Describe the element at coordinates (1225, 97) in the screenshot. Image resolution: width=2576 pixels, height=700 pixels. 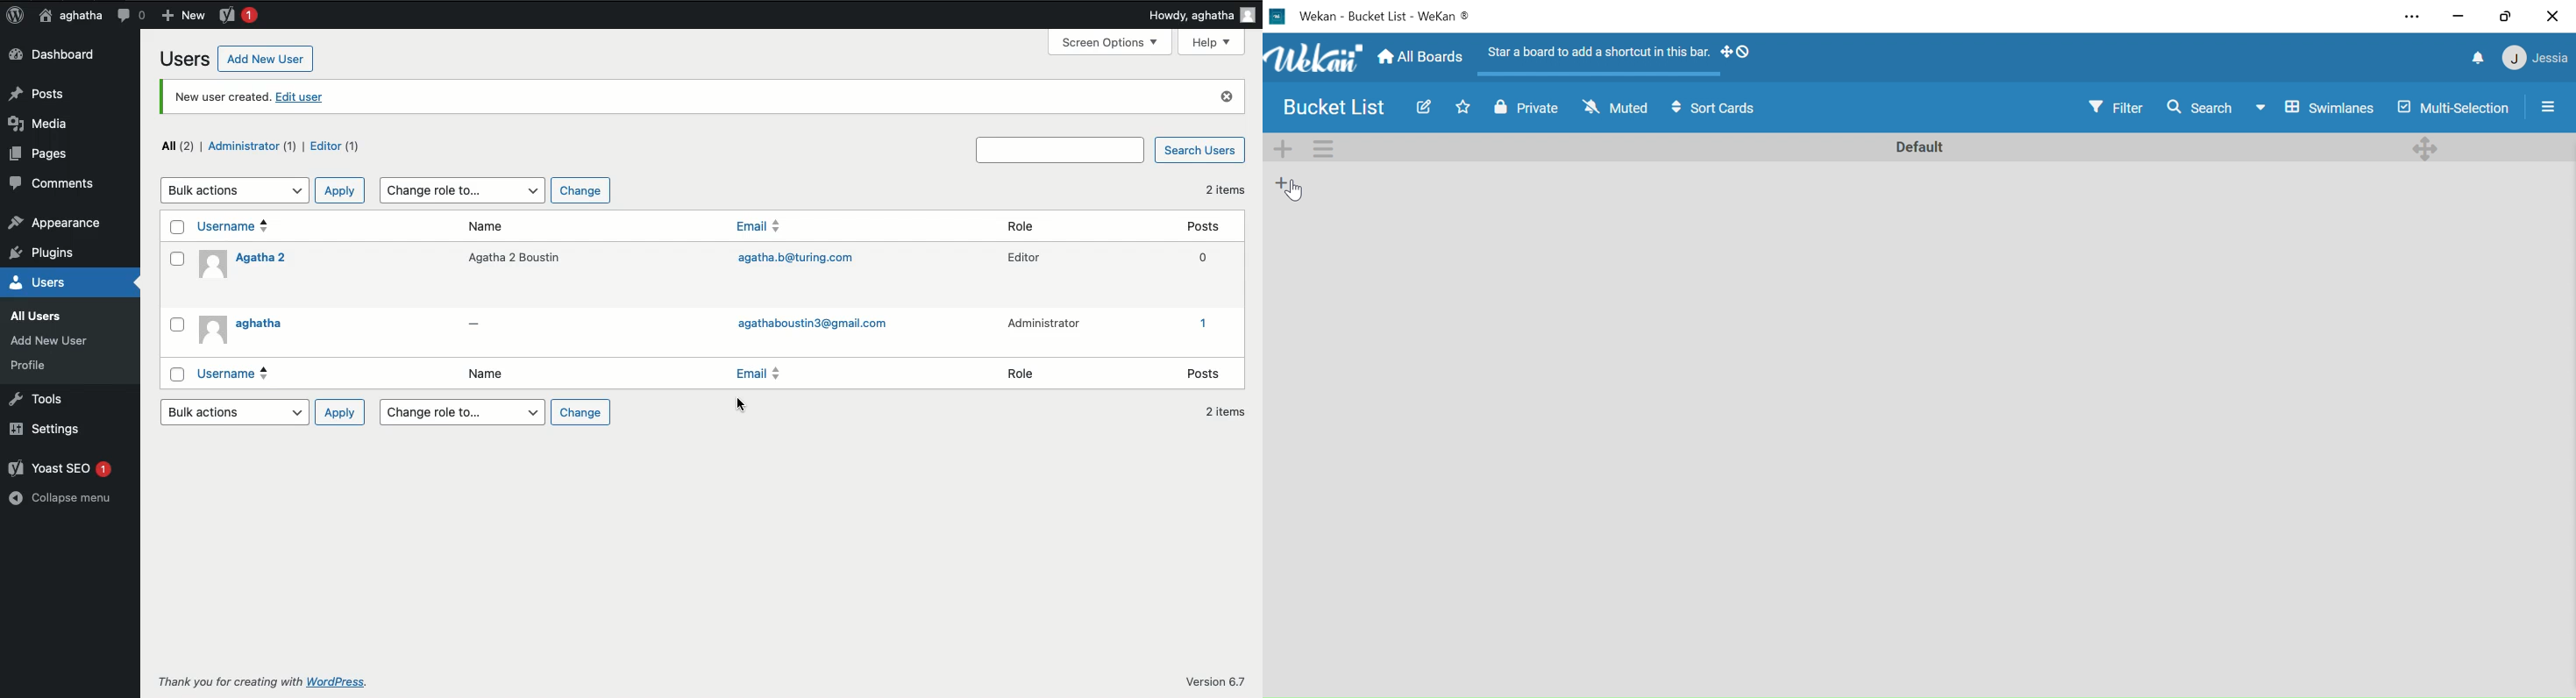
I see `close` at that location.